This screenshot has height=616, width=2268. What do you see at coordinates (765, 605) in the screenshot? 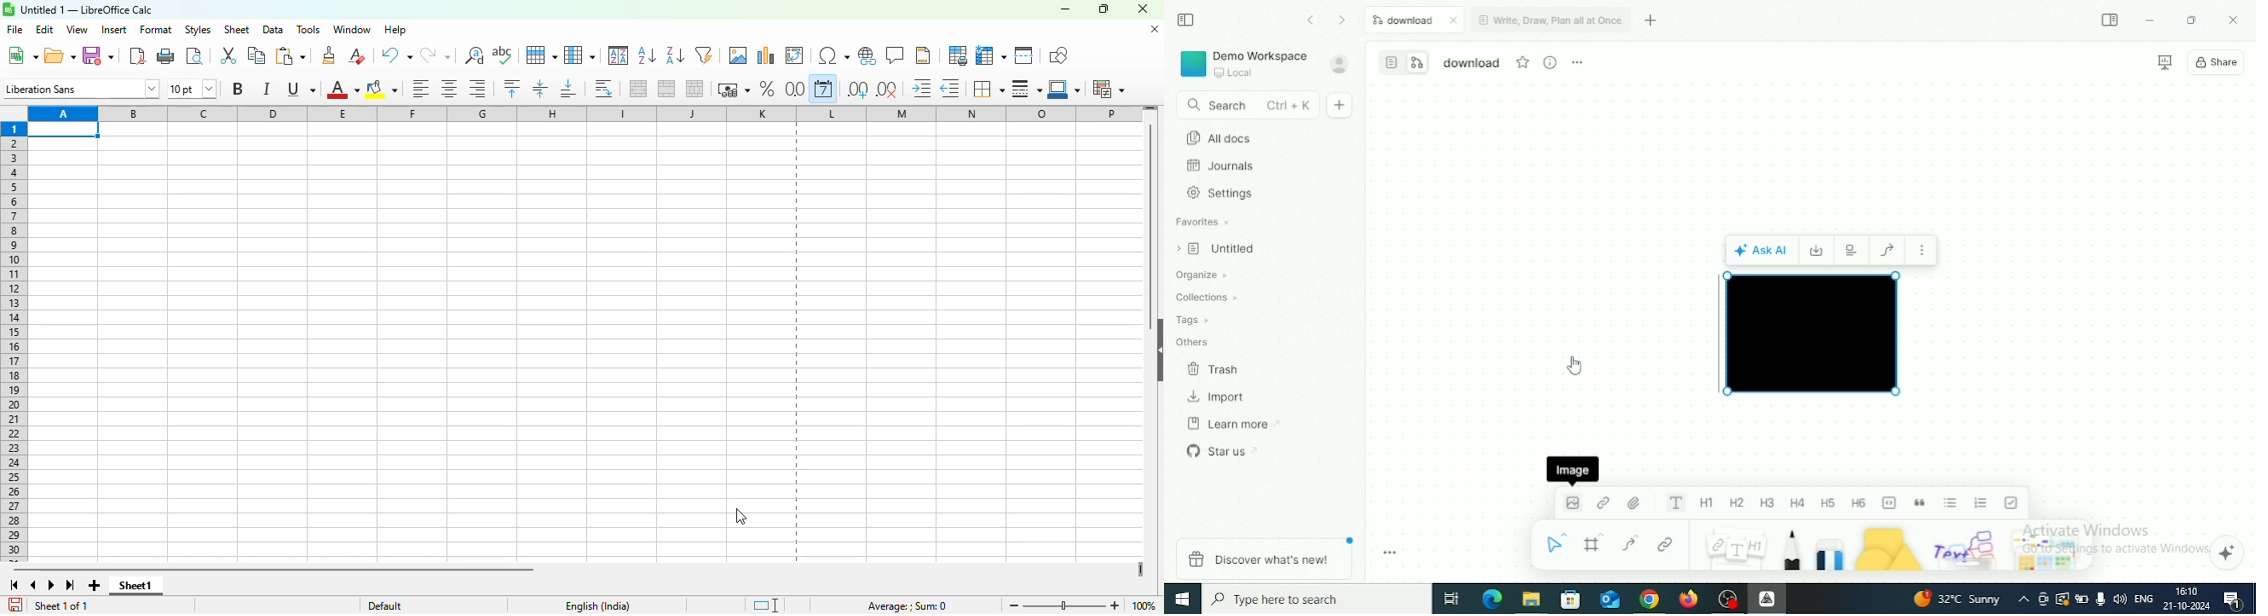
I see `standard selection` at bounding box center [765, 605].